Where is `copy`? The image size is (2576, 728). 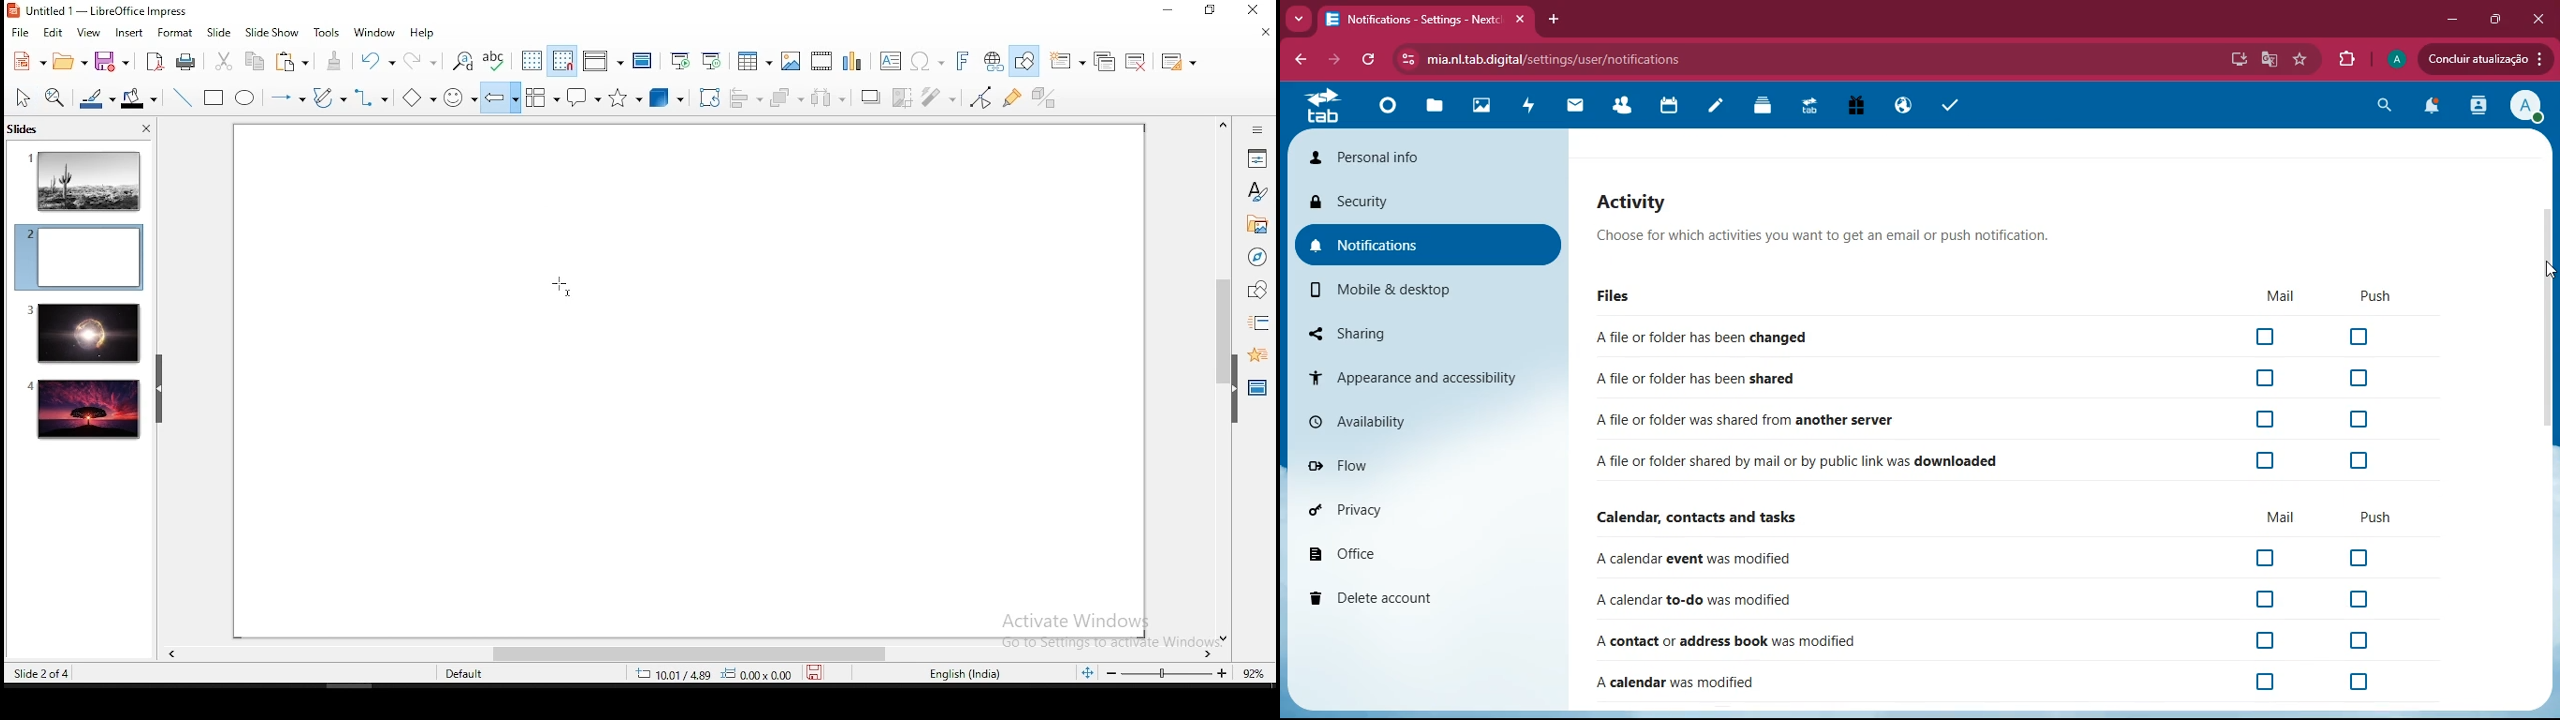 copy is located at coordinates (253, 61).